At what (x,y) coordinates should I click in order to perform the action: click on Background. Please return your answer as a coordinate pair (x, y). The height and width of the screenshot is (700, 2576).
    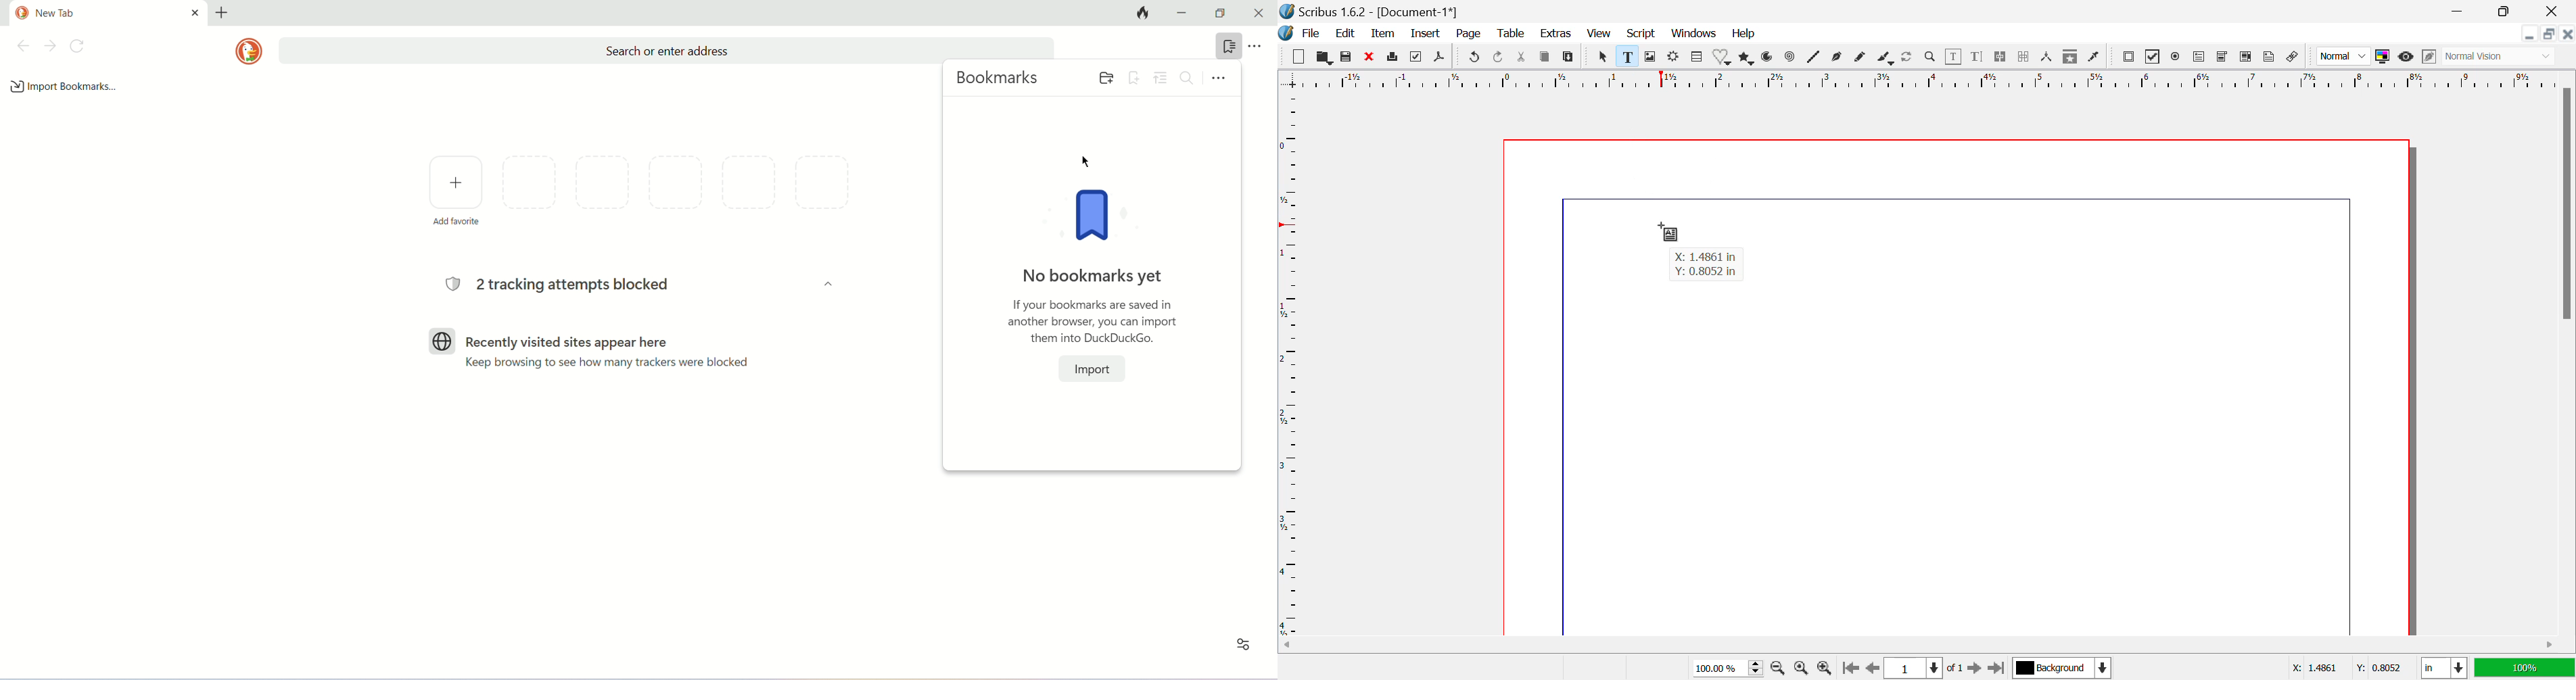
    Looking at the image, I should click on (2061, 667).